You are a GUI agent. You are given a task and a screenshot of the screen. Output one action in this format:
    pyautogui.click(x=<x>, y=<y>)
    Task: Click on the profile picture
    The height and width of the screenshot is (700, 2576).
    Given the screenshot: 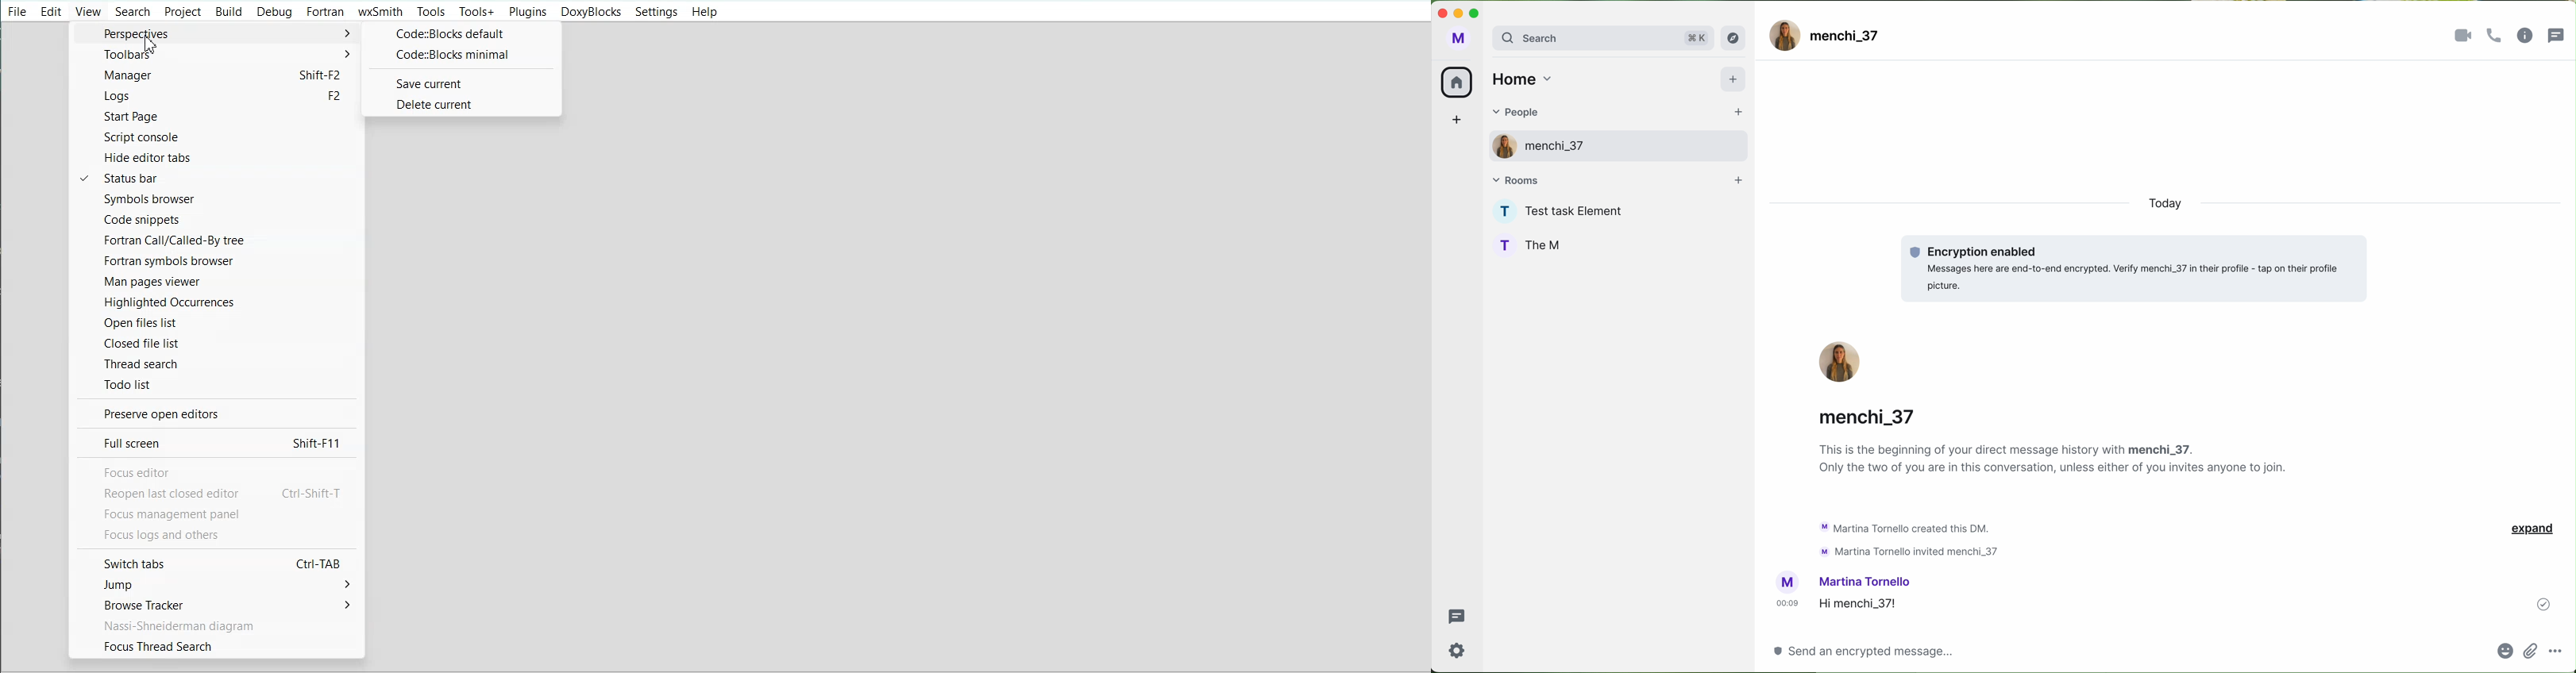 What is the action you would take?
    pyautogui.click(x=1788, y=583)
    